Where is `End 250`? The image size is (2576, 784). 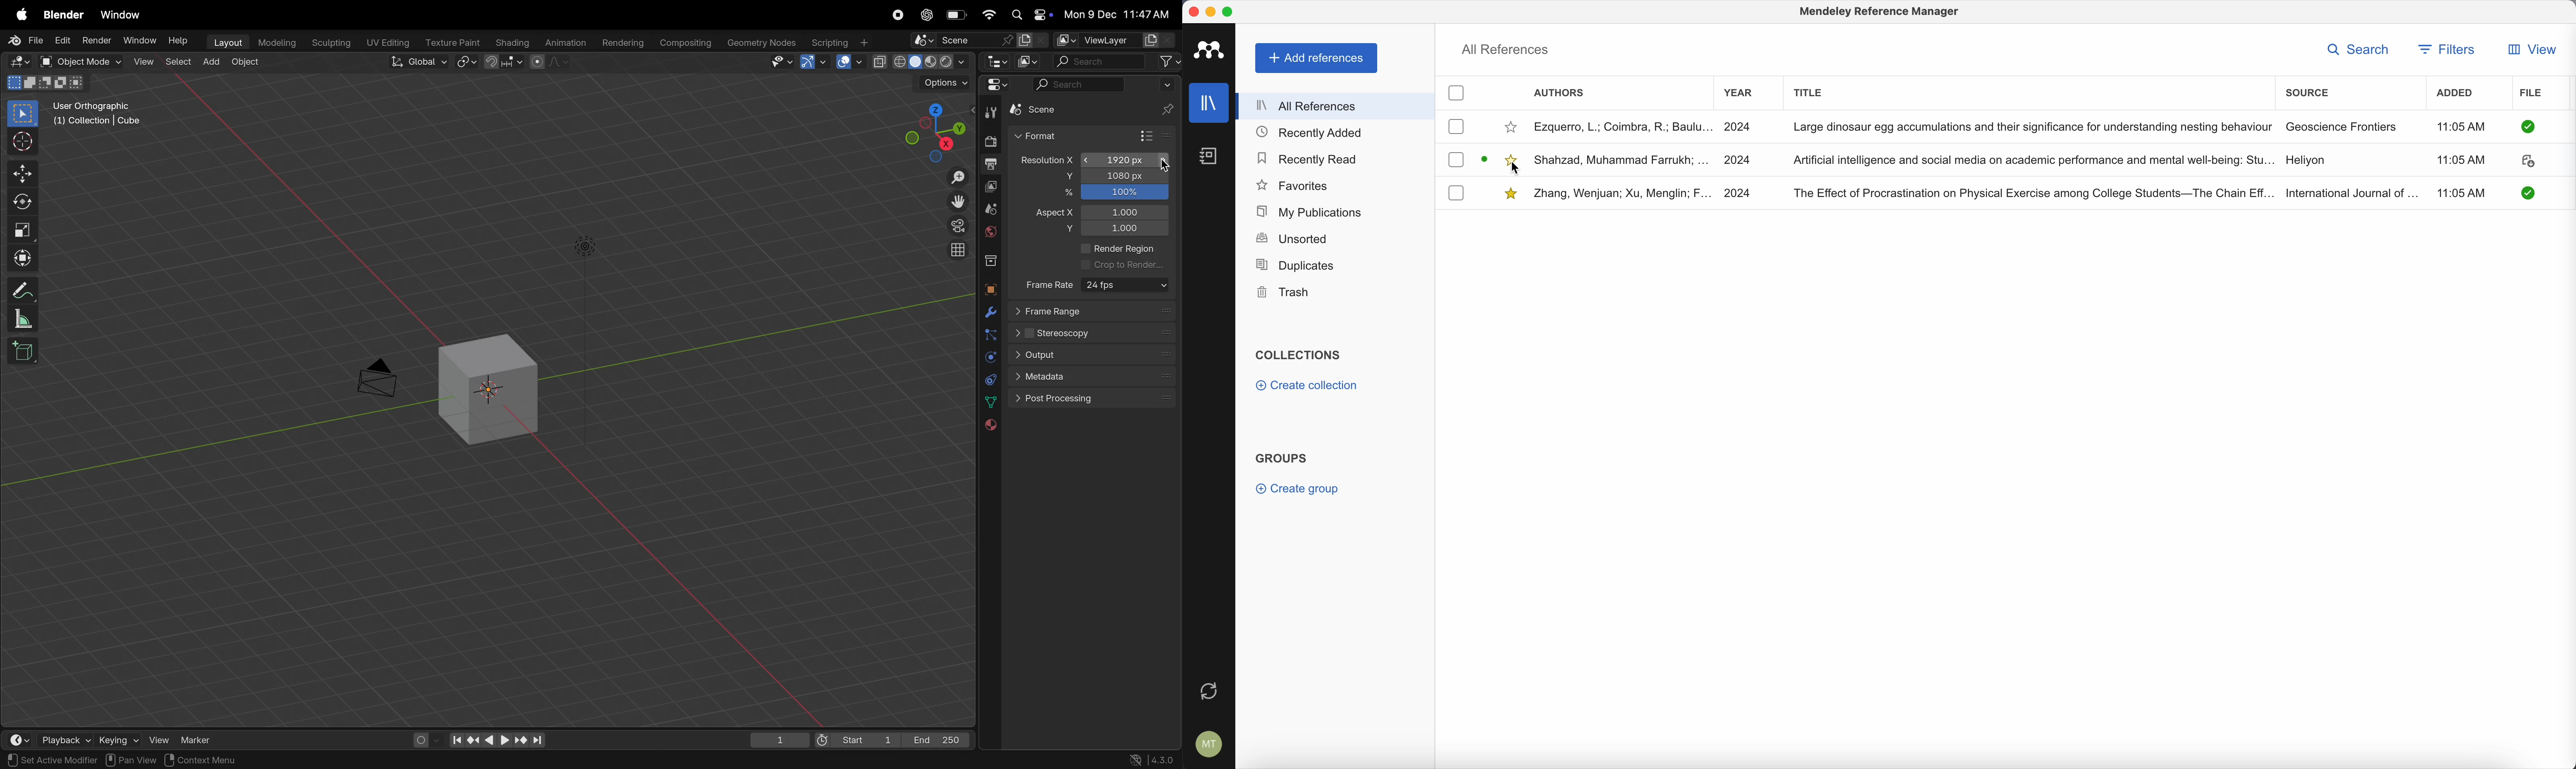 End 250 is located at coordinates (938, 739).